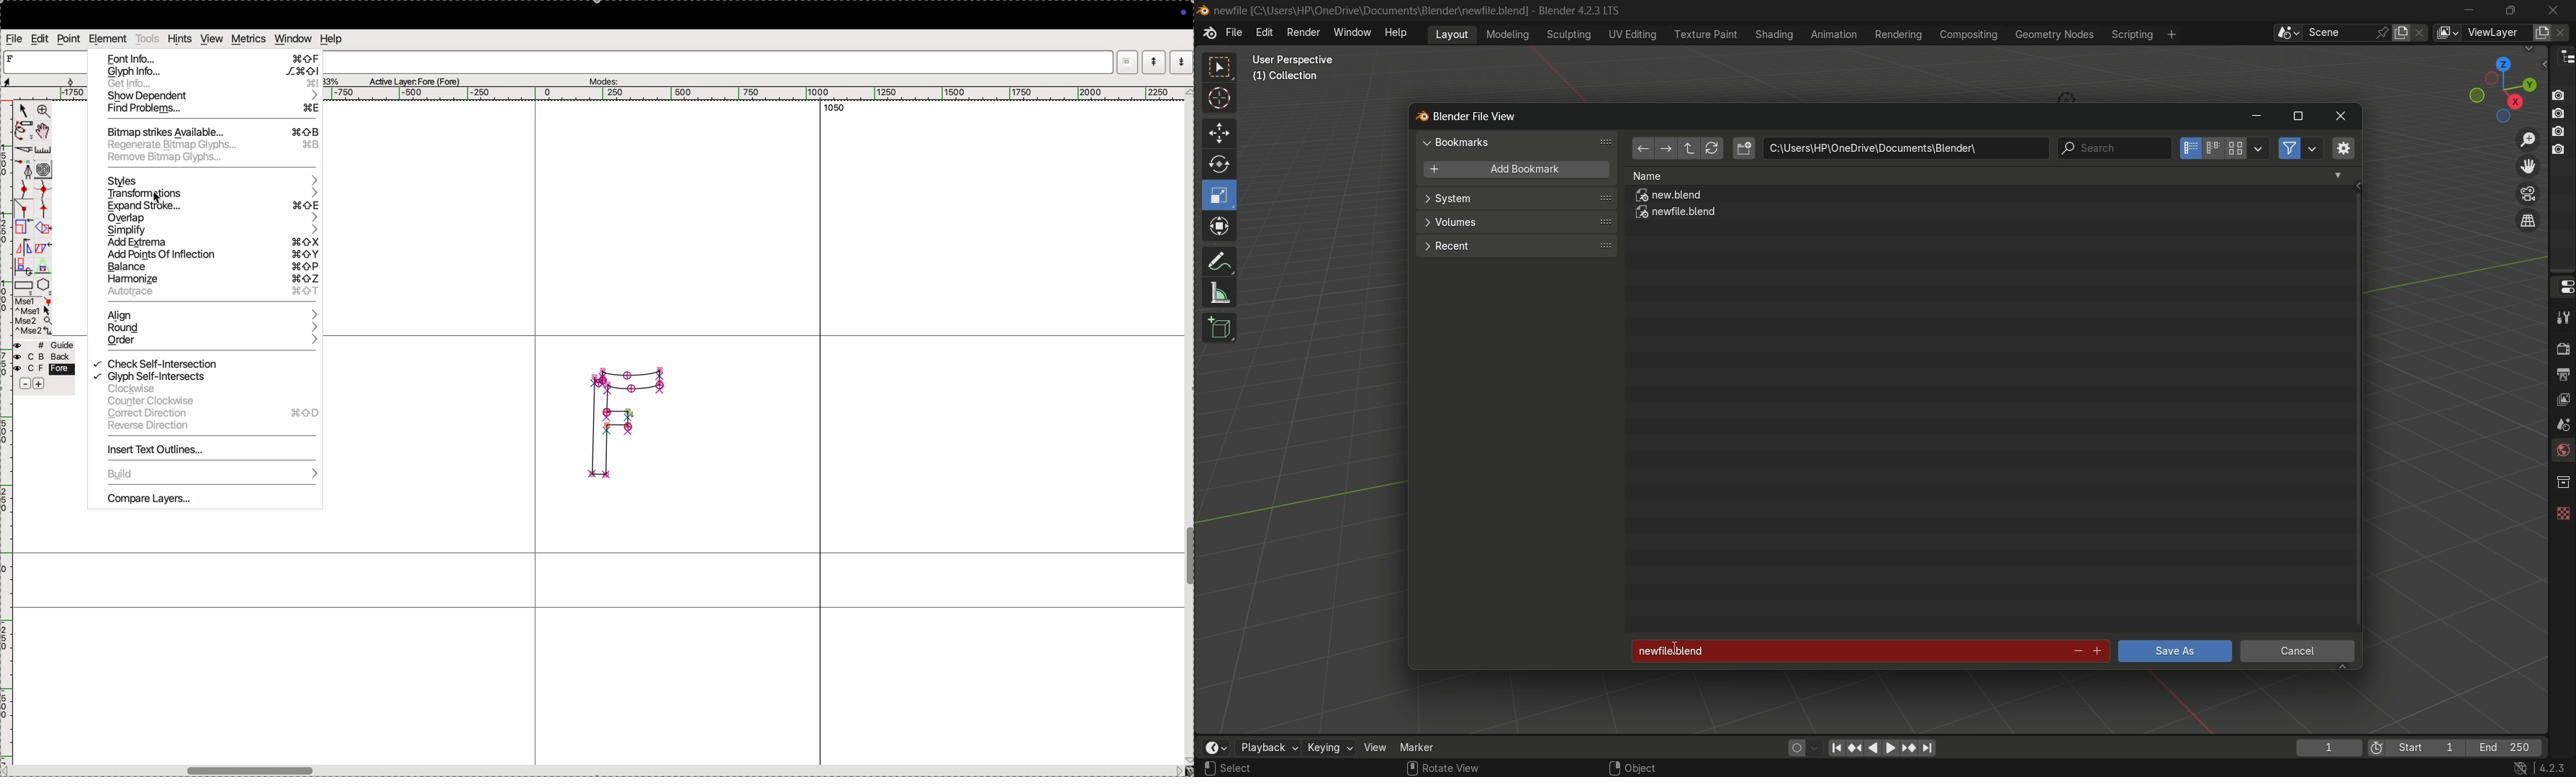 Image resolution: width=2576 pixels, height=784 pixels. What do you see at coordinates (1909, 747) in the screenshot?
I see `jump to keyframe` at bounding box center [1909, 747].